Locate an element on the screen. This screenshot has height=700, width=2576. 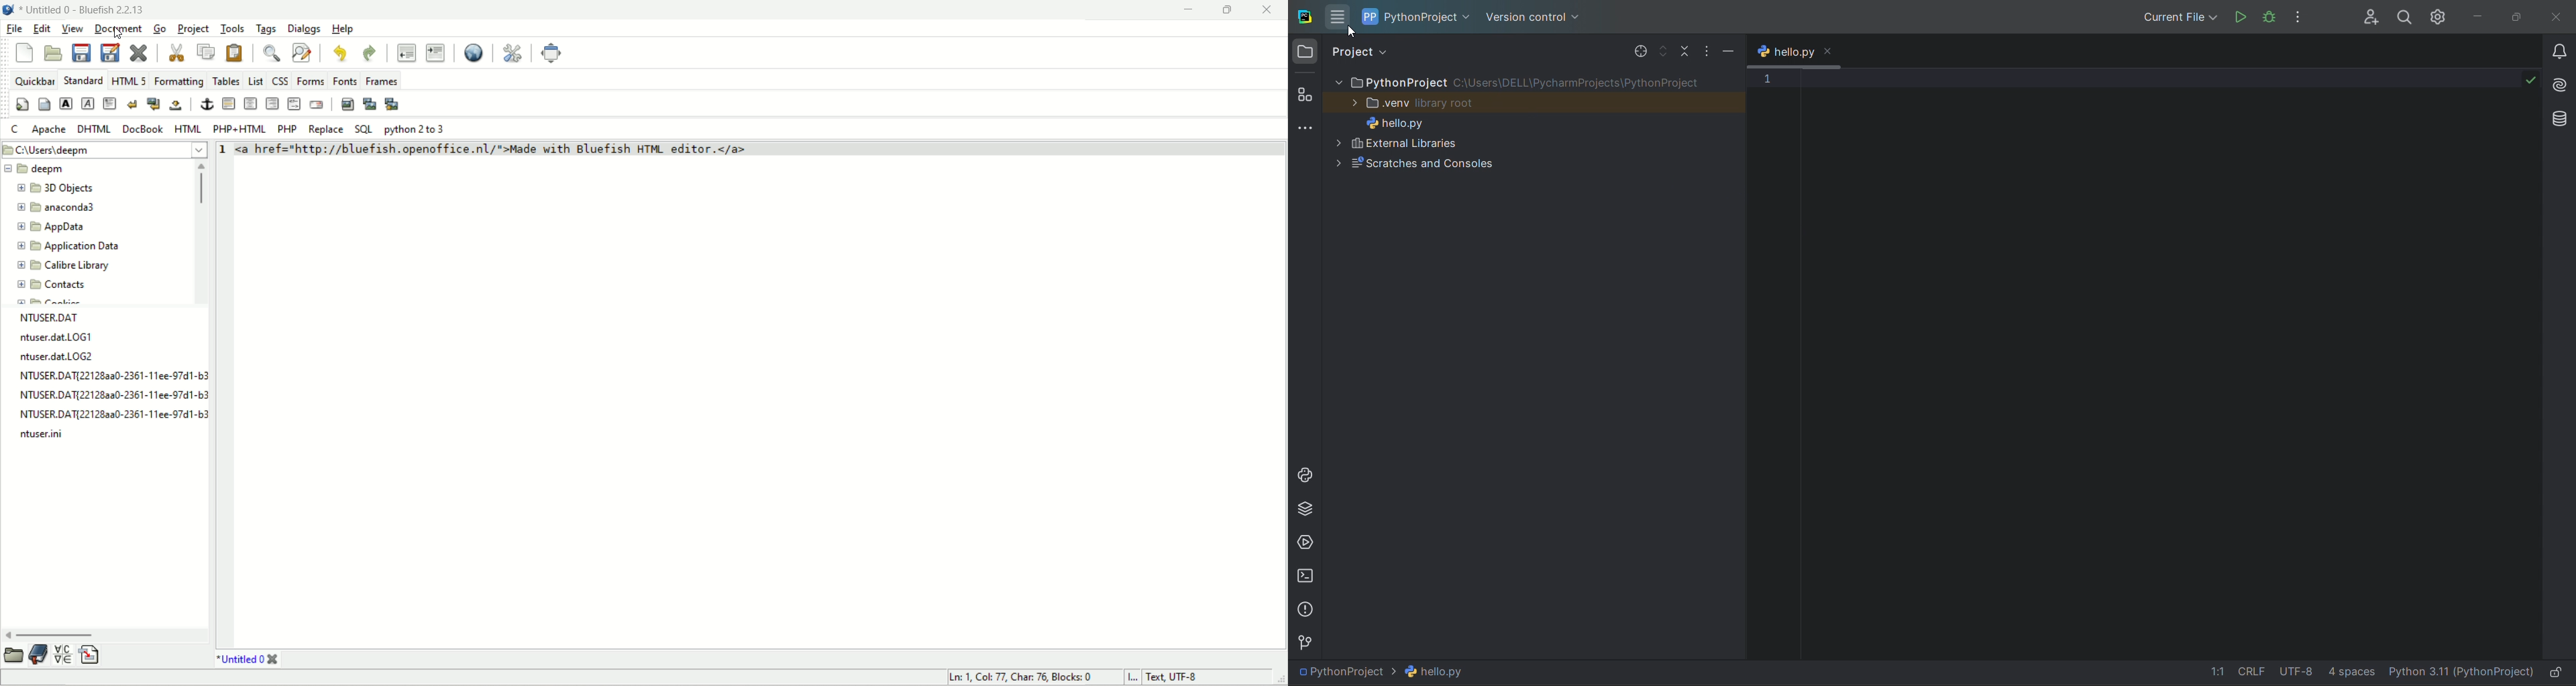
paragraph is located at coordinates (111, 105).